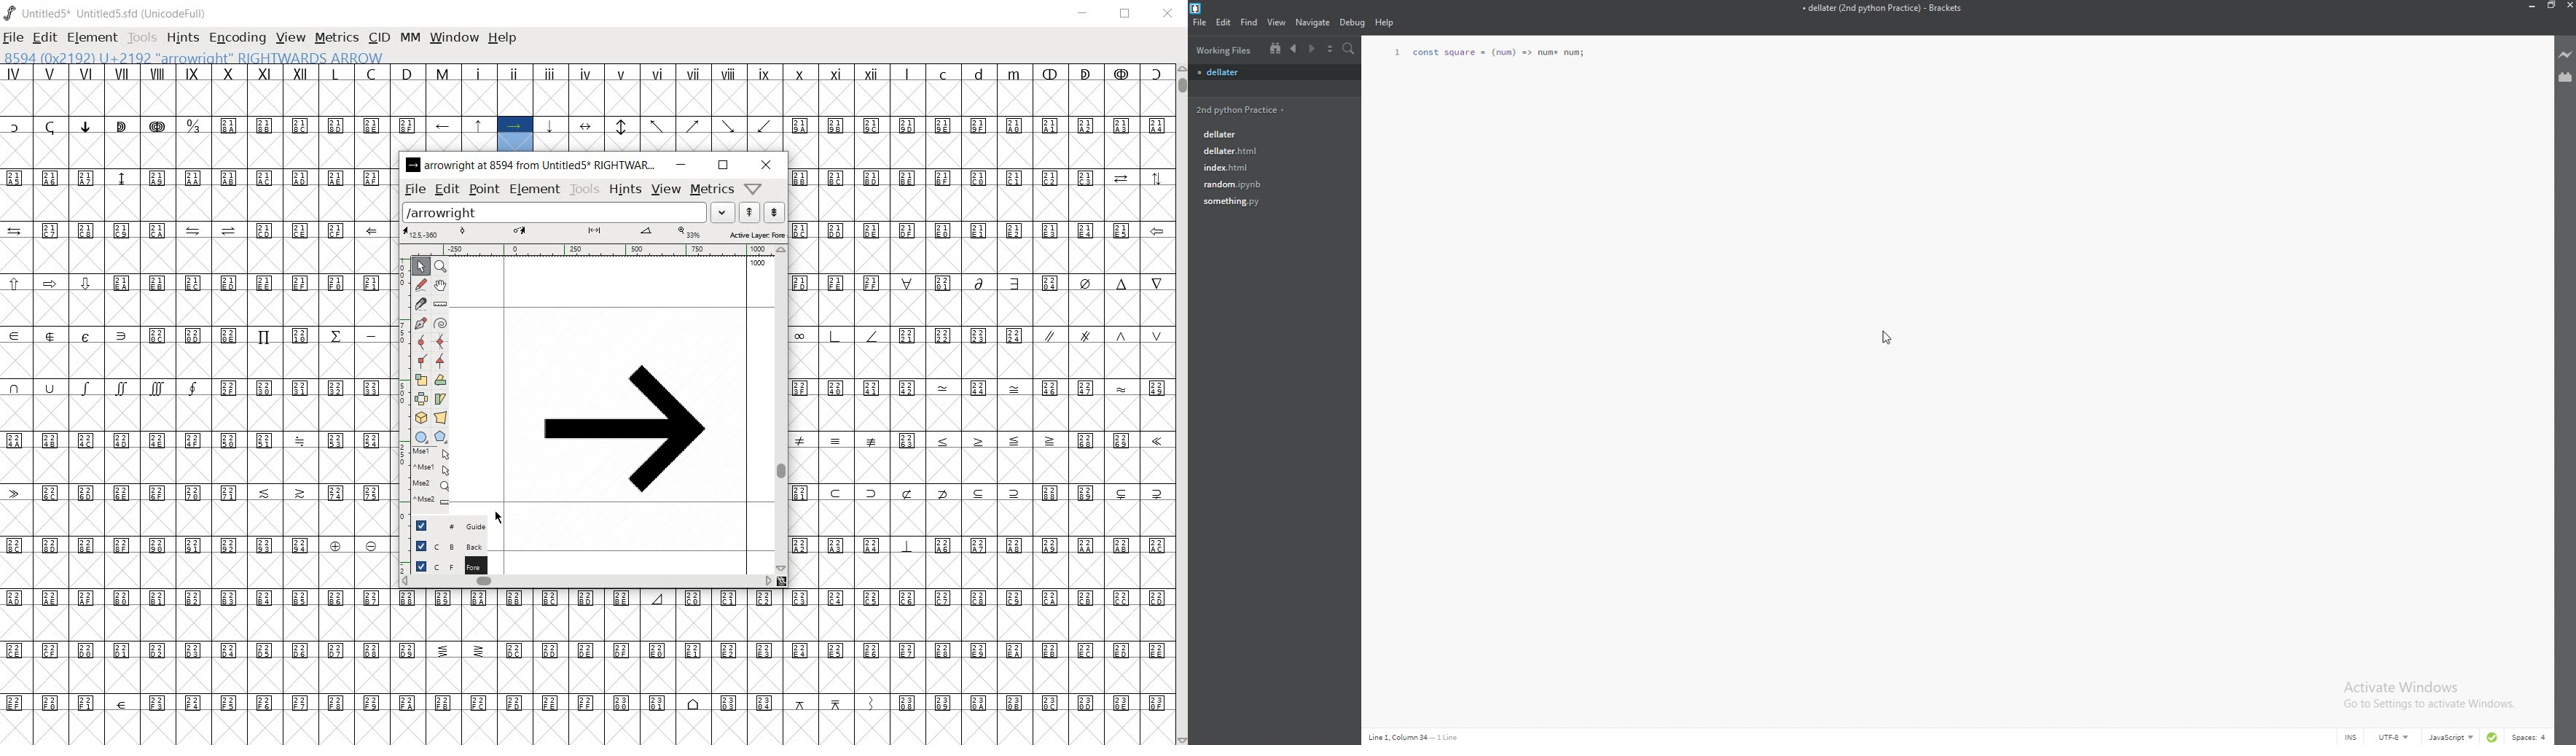 The height and width of the screenshot is (756, 2576). I want to click on mse1 mse1 mse2 mse2, so click(426, 479).